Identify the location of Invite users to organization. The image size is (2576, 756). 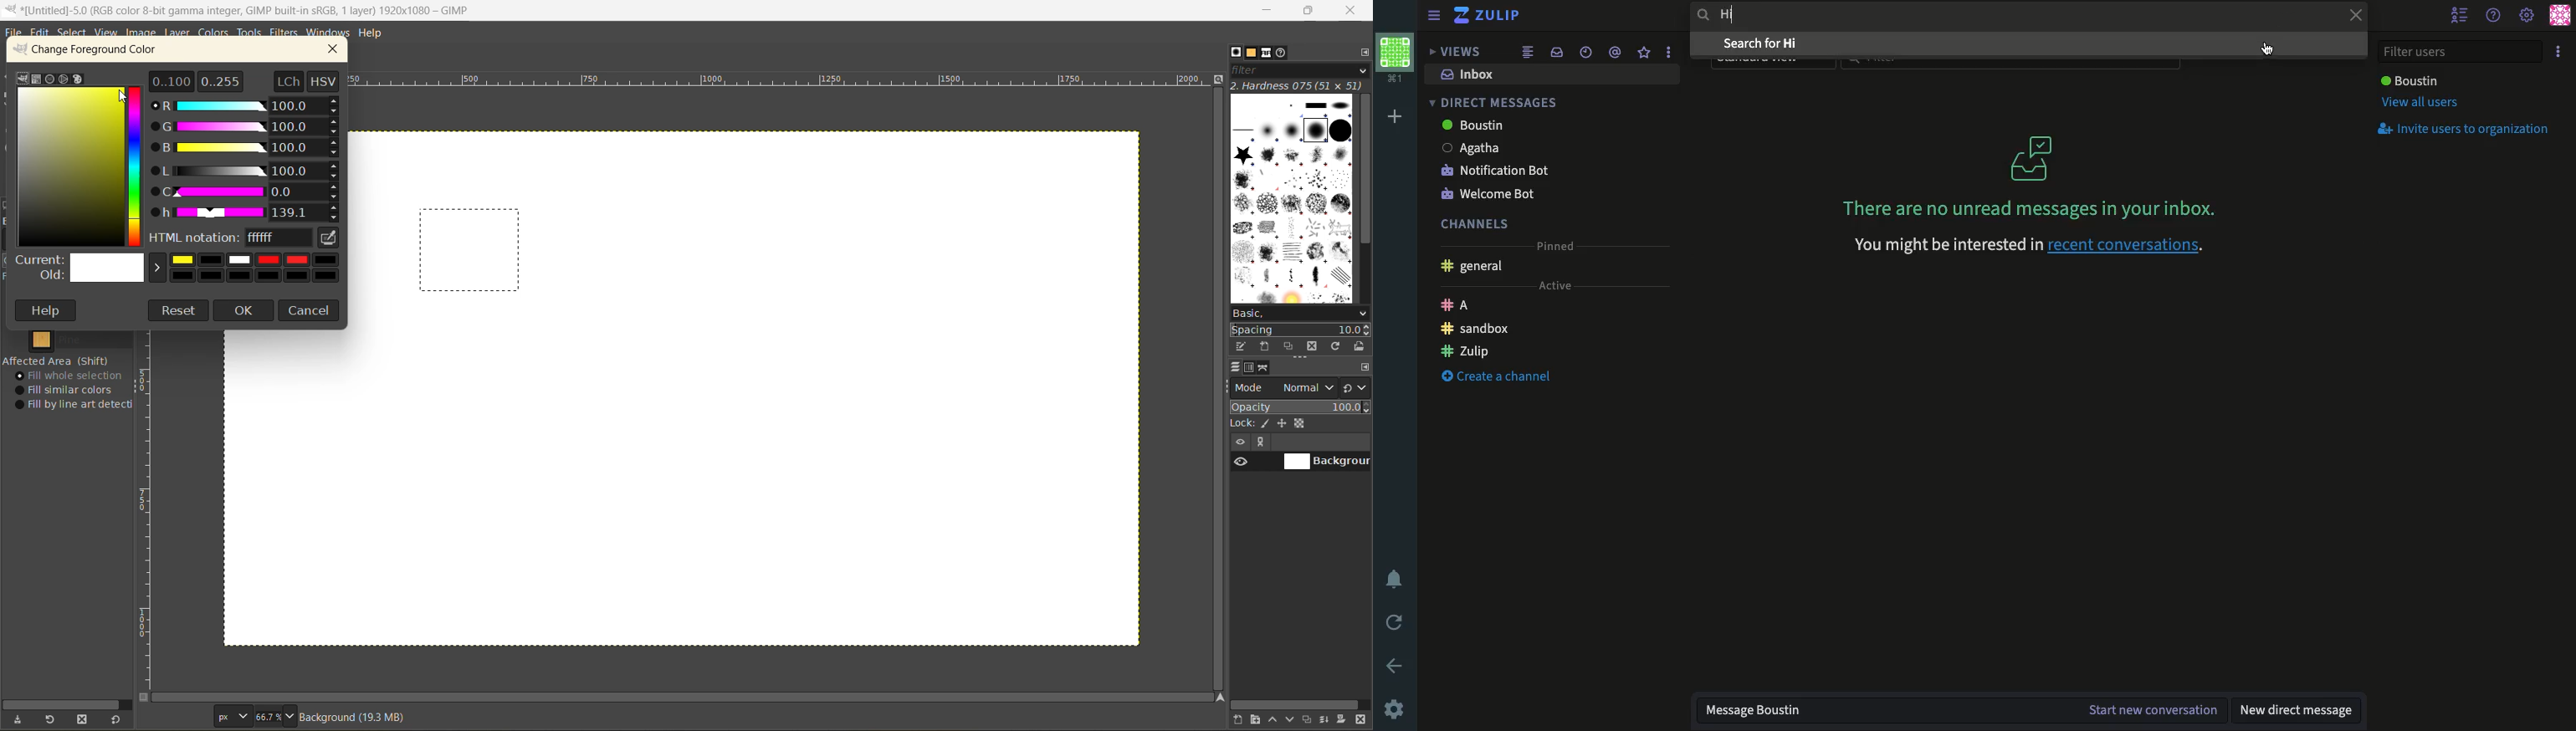
(2468, 130).